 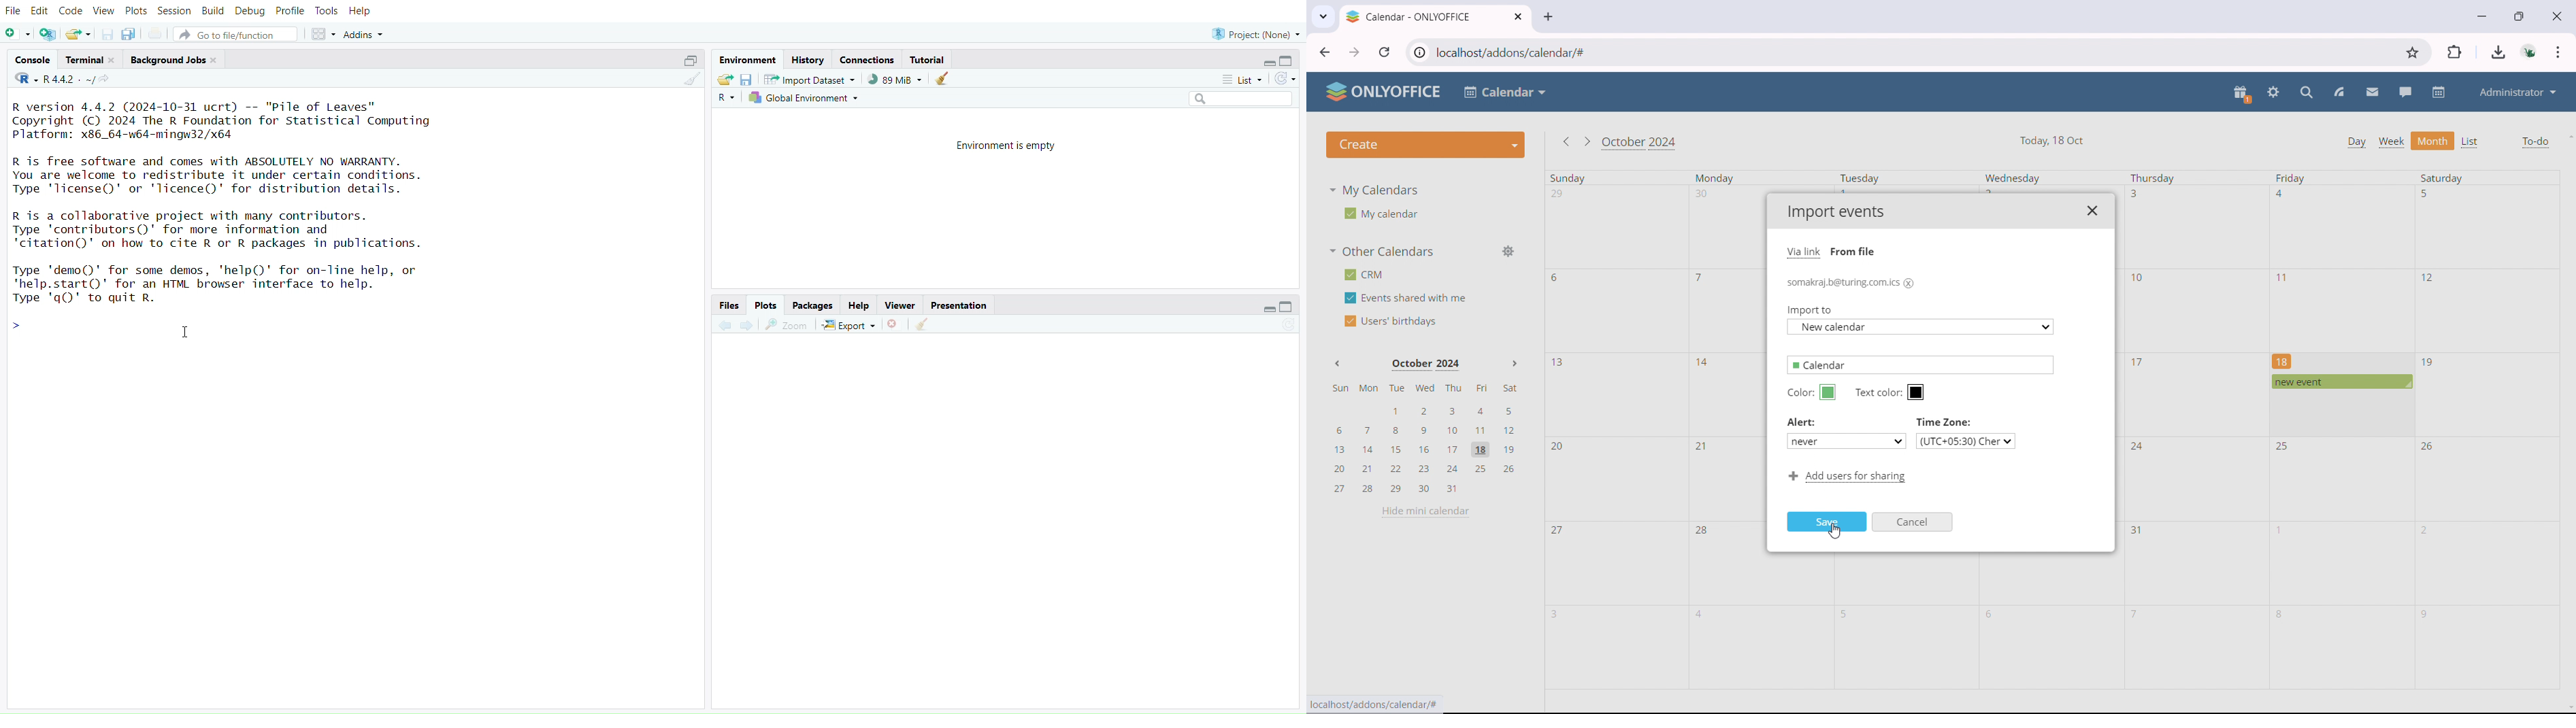 I want to click on Zoom, so click(x=789, y=324).